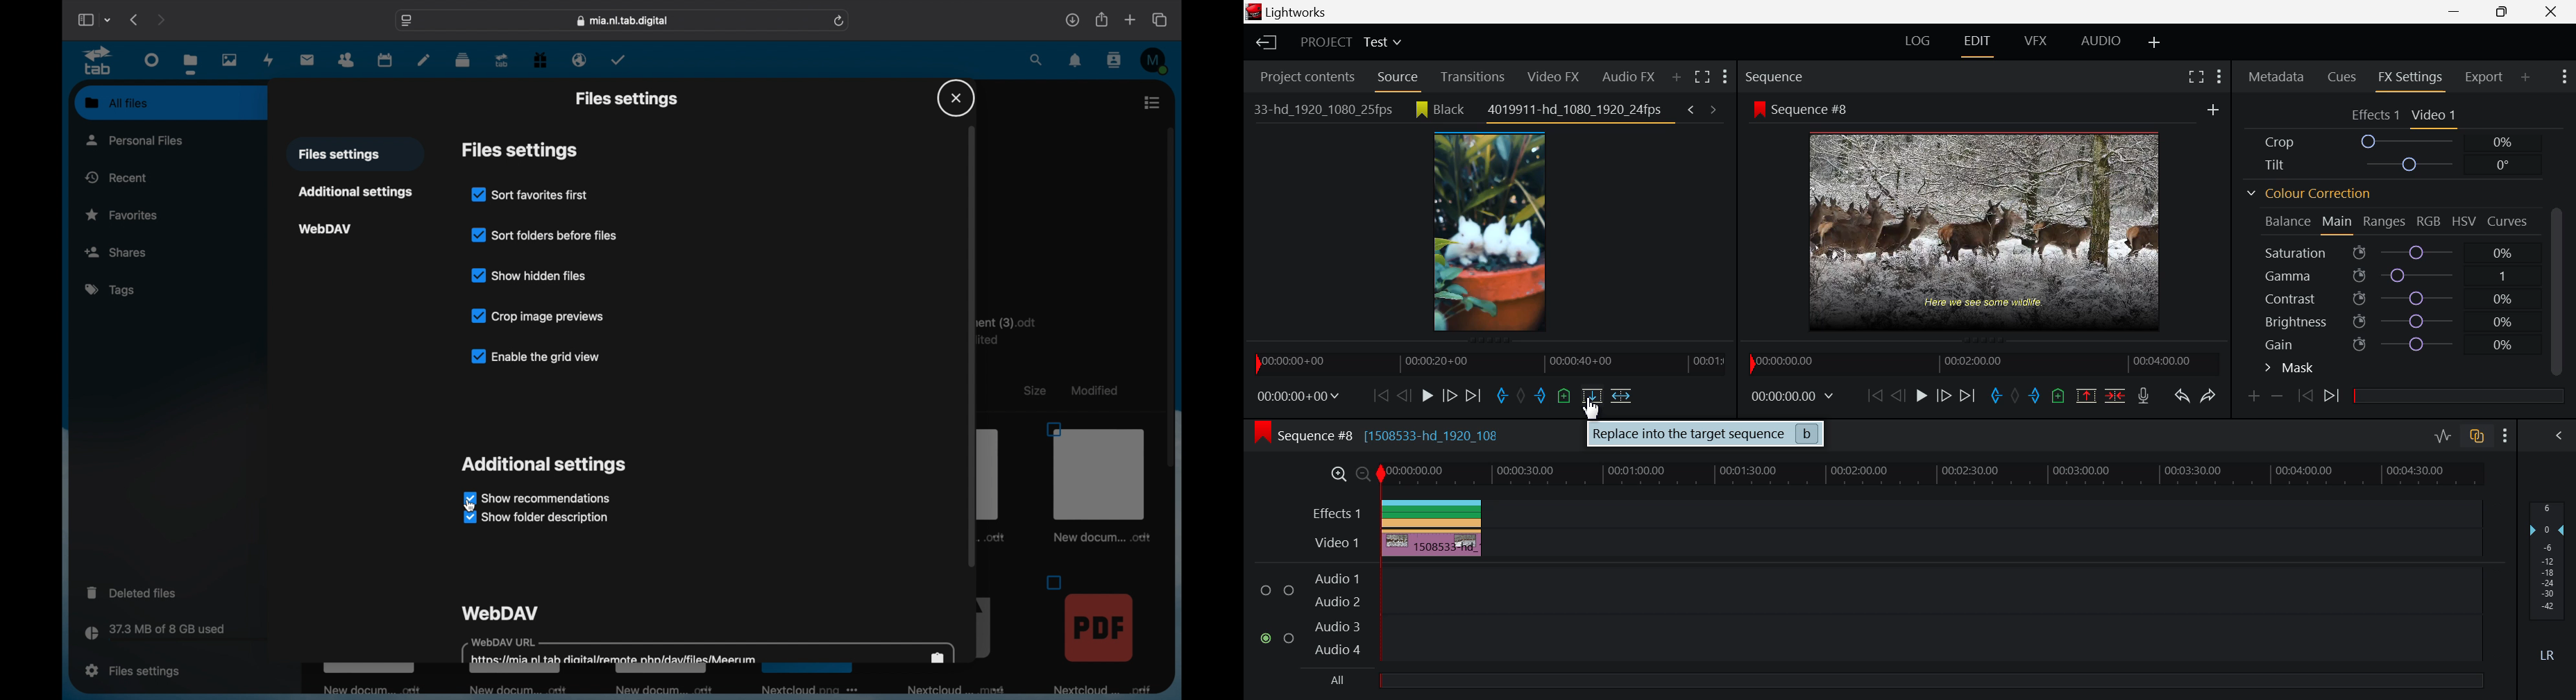  Describe the element at coordinates (2393, 142) in the screenshot. I see `Crop` at that location.